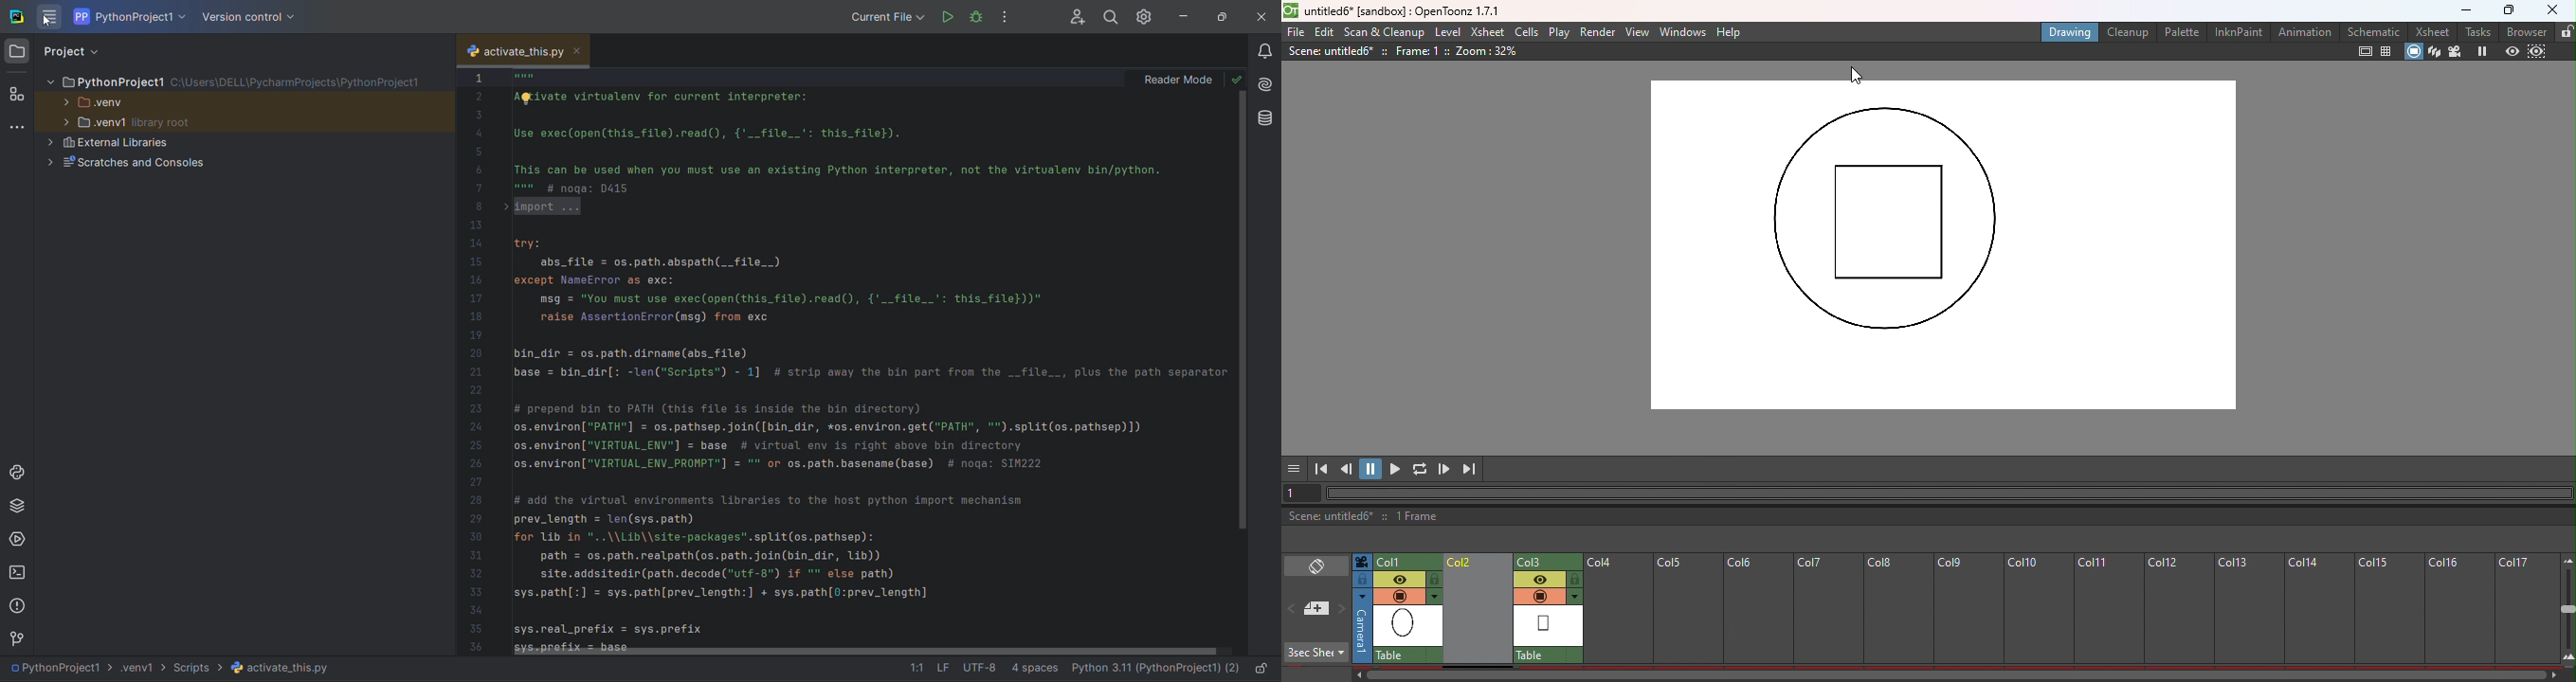 This screenshot has height=700, width=2576. What do you see at coordinates (1549, 561) in the screenshot?
I see `column 2` at bounding box center [1549, 561].